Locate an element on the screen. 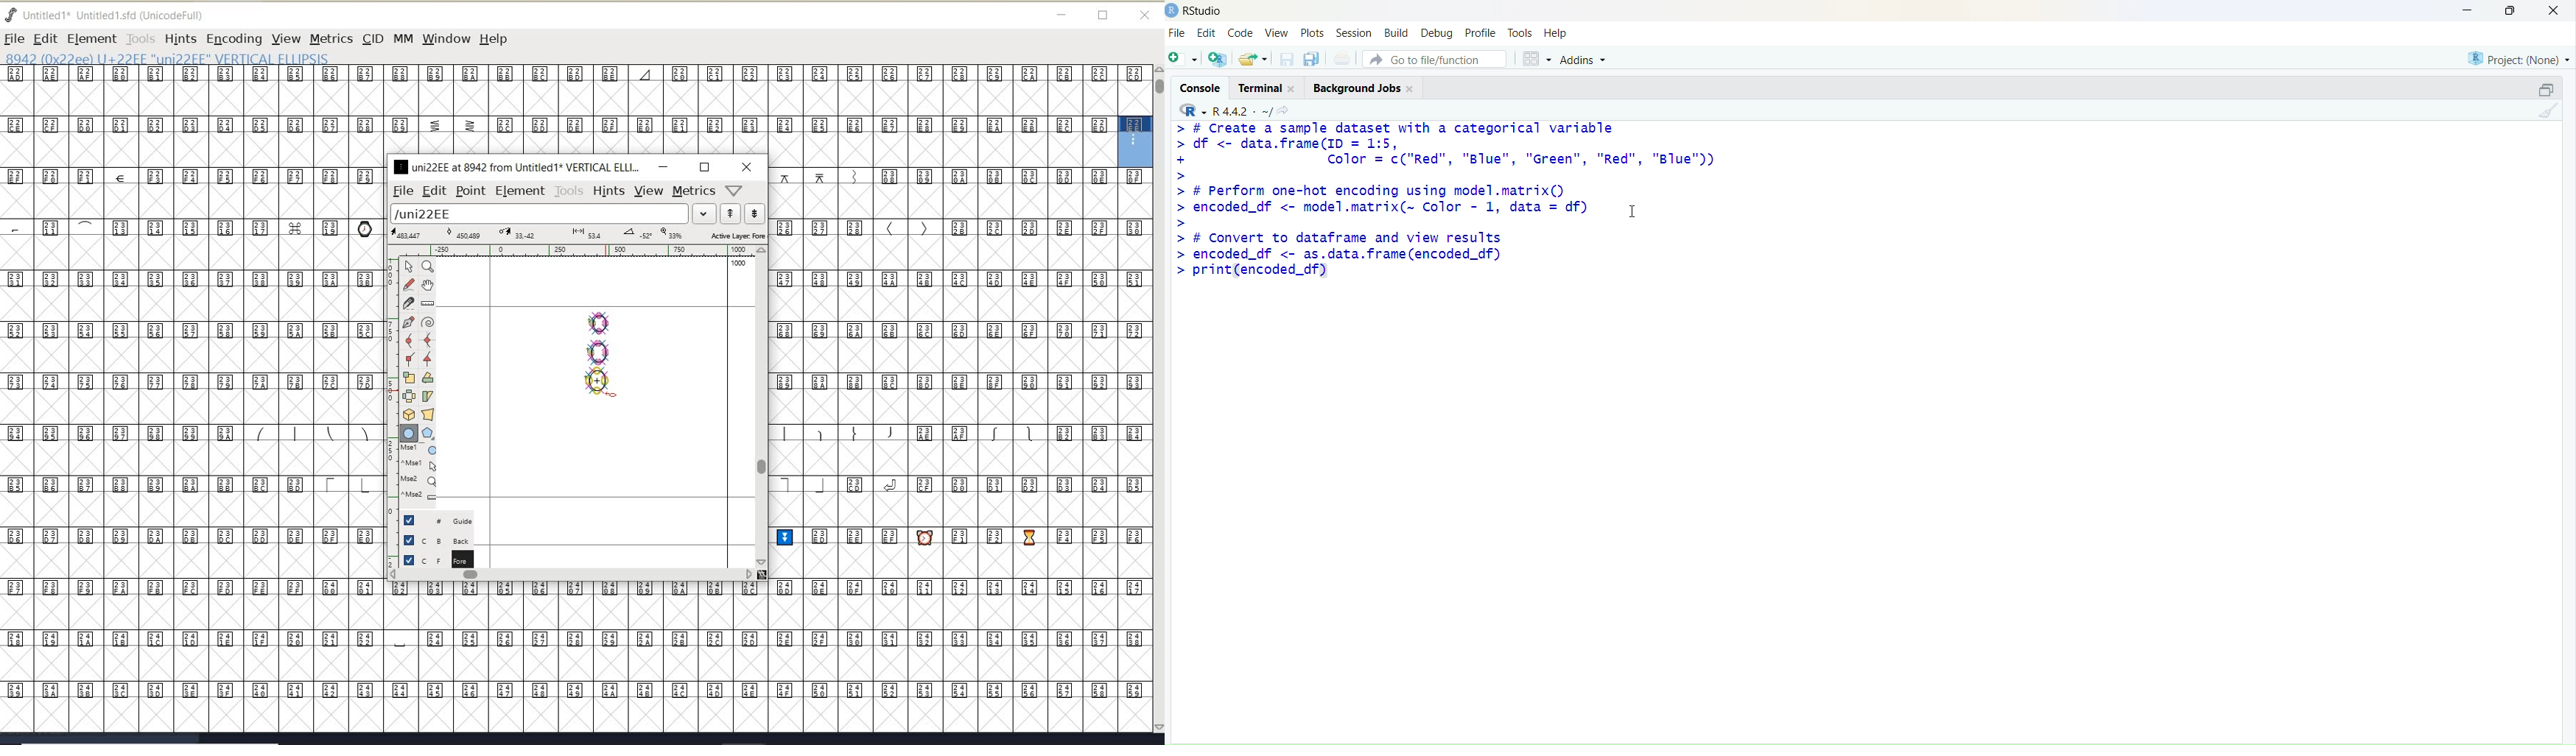 This screenshot has height=756, width=2576. console is located at coordinates (1202, 89).